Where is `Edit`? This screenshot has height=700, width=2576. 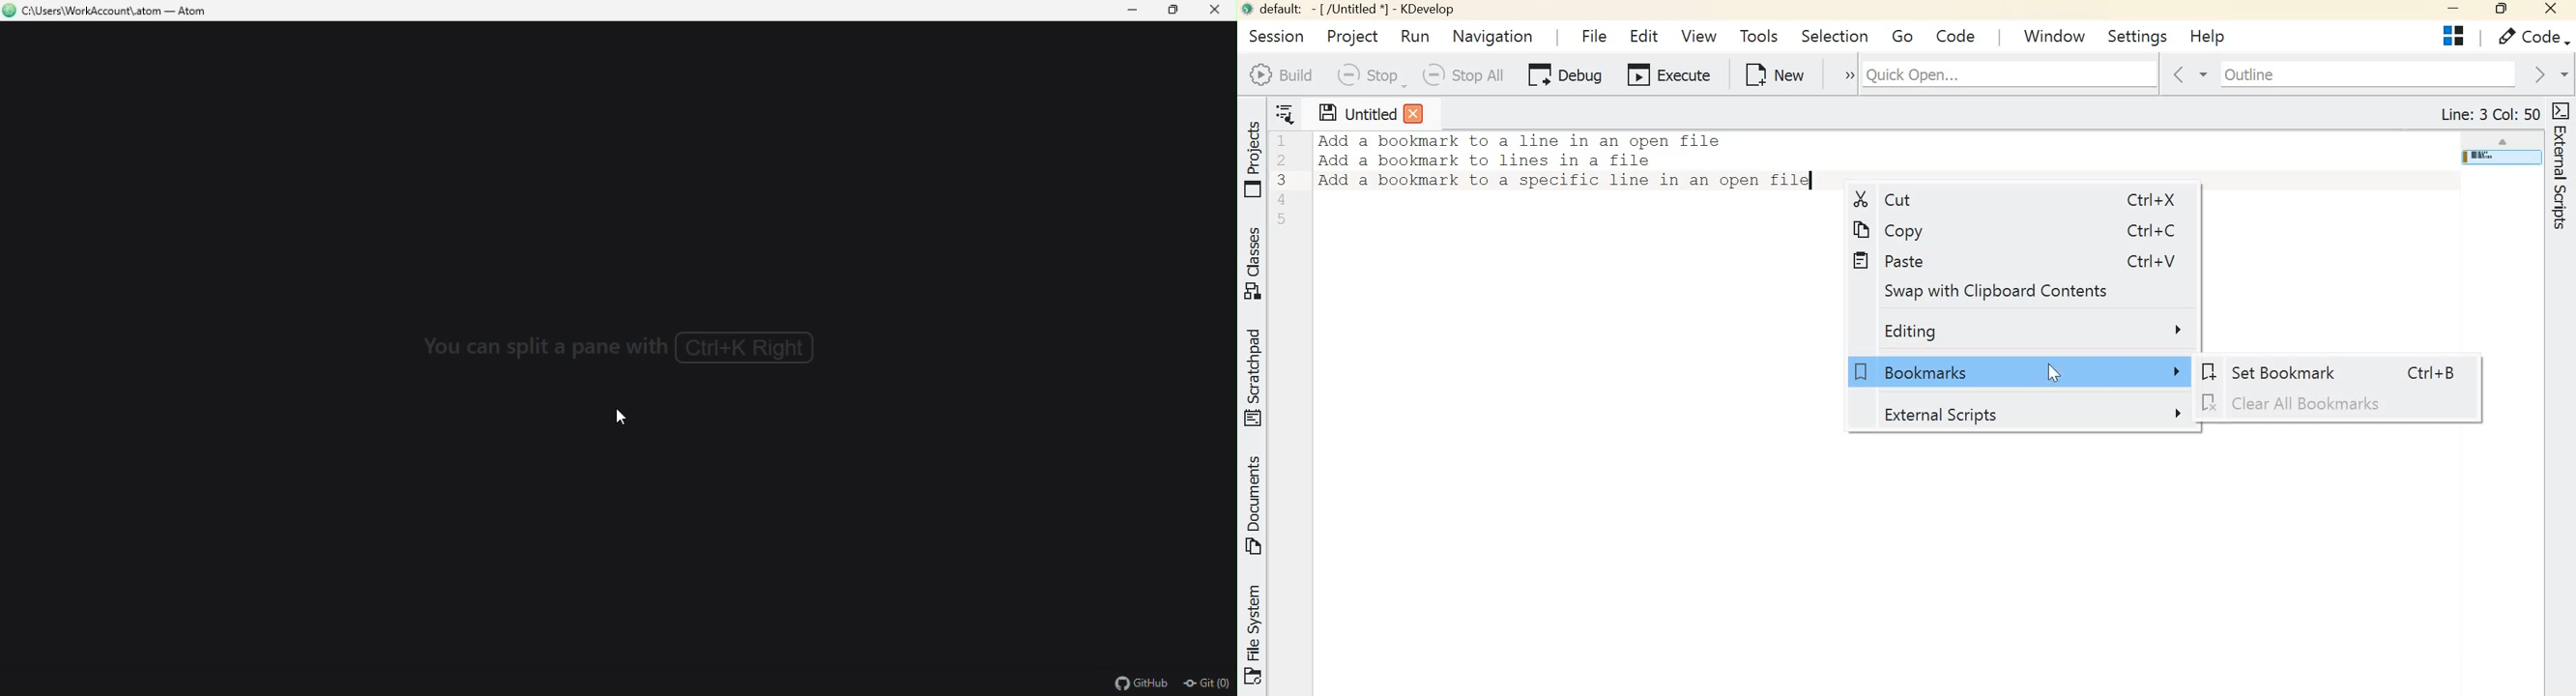 Edit is located at coordinates (1645, 33).